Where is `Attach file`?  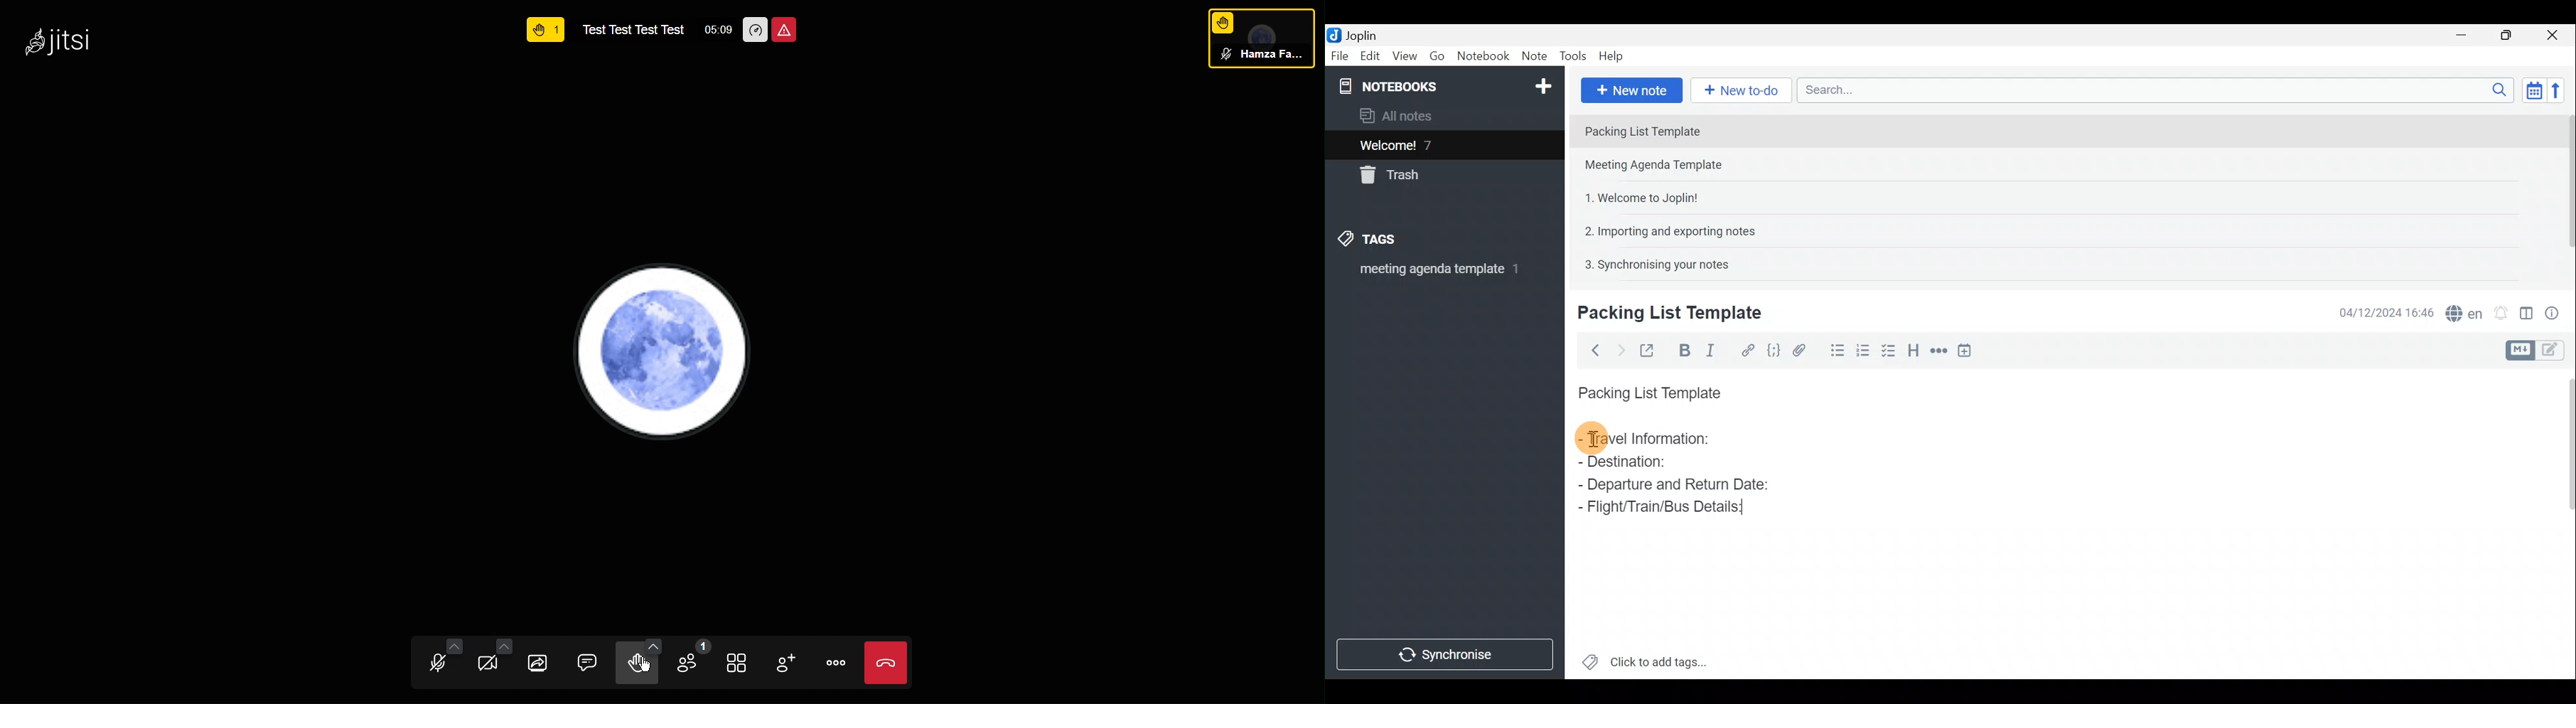
Attach file is located at coordinates (1799, 349).